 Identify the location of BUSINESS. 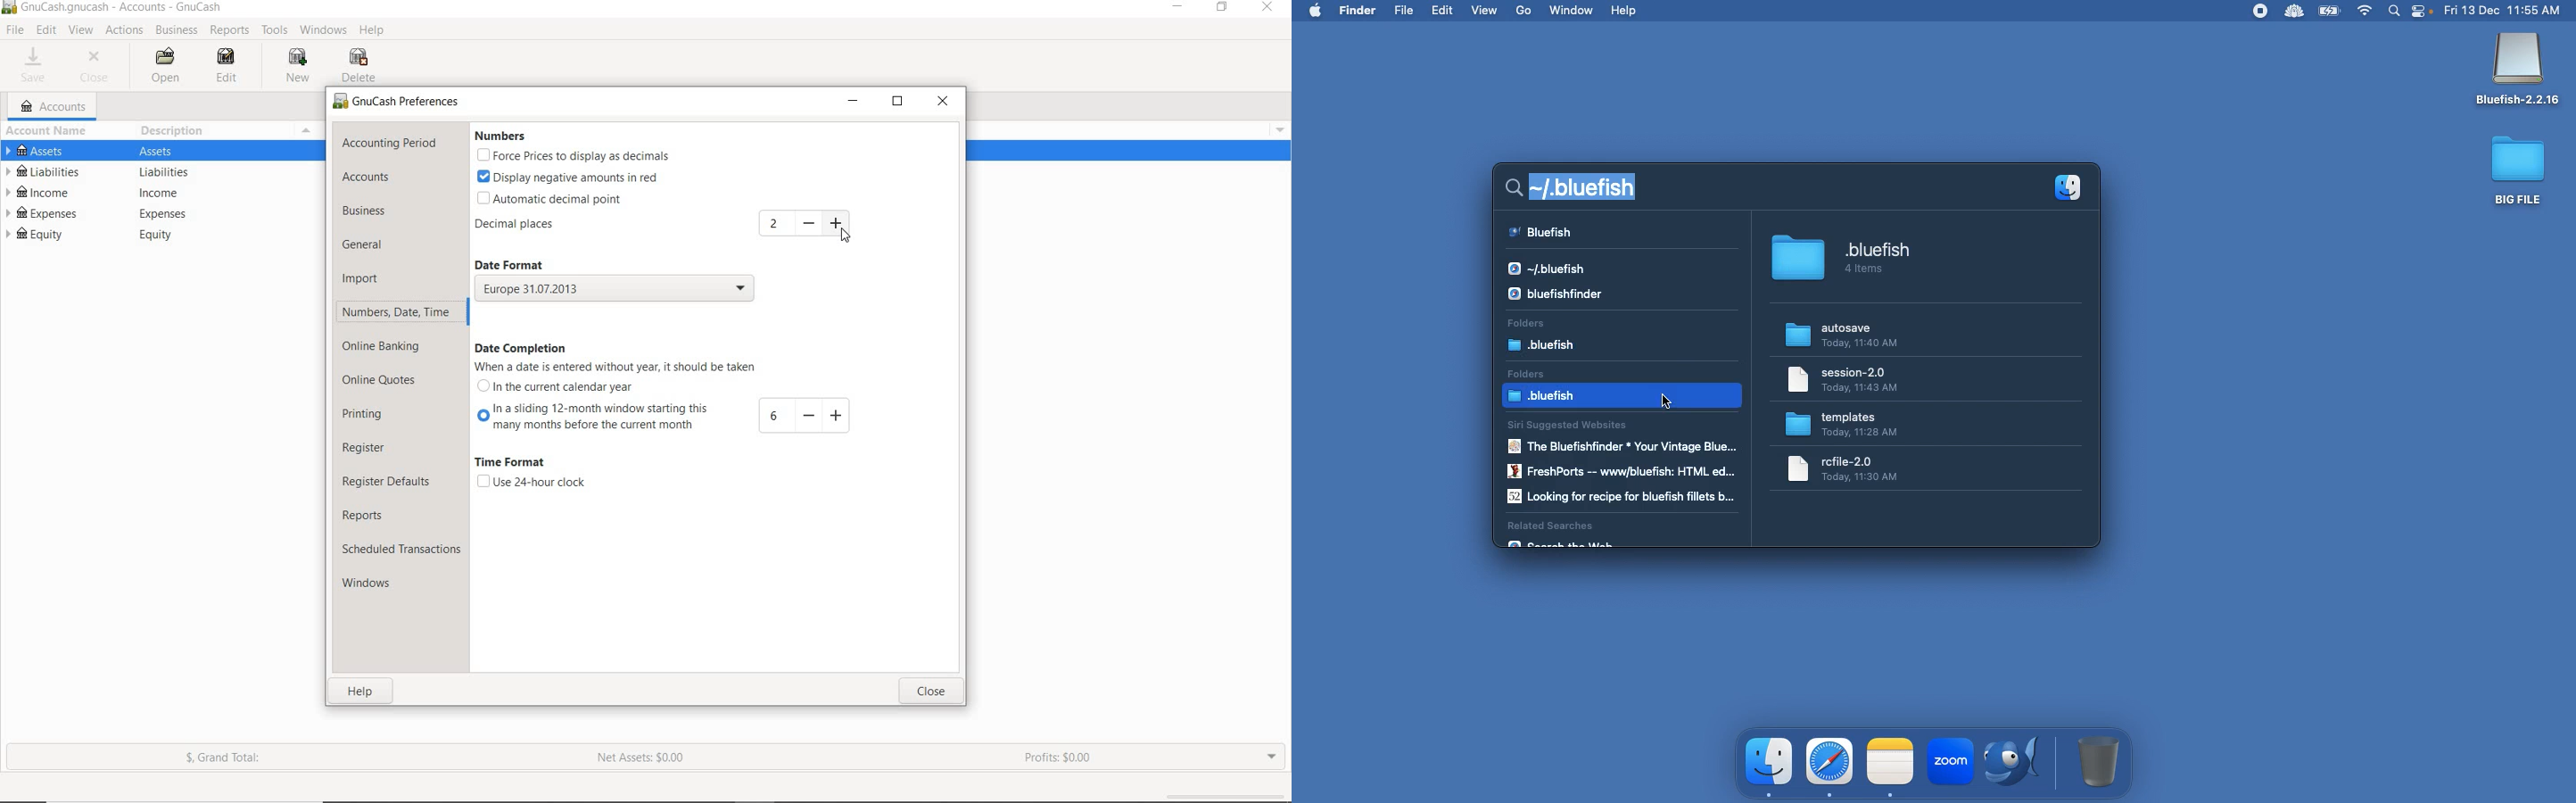
(178, 31).